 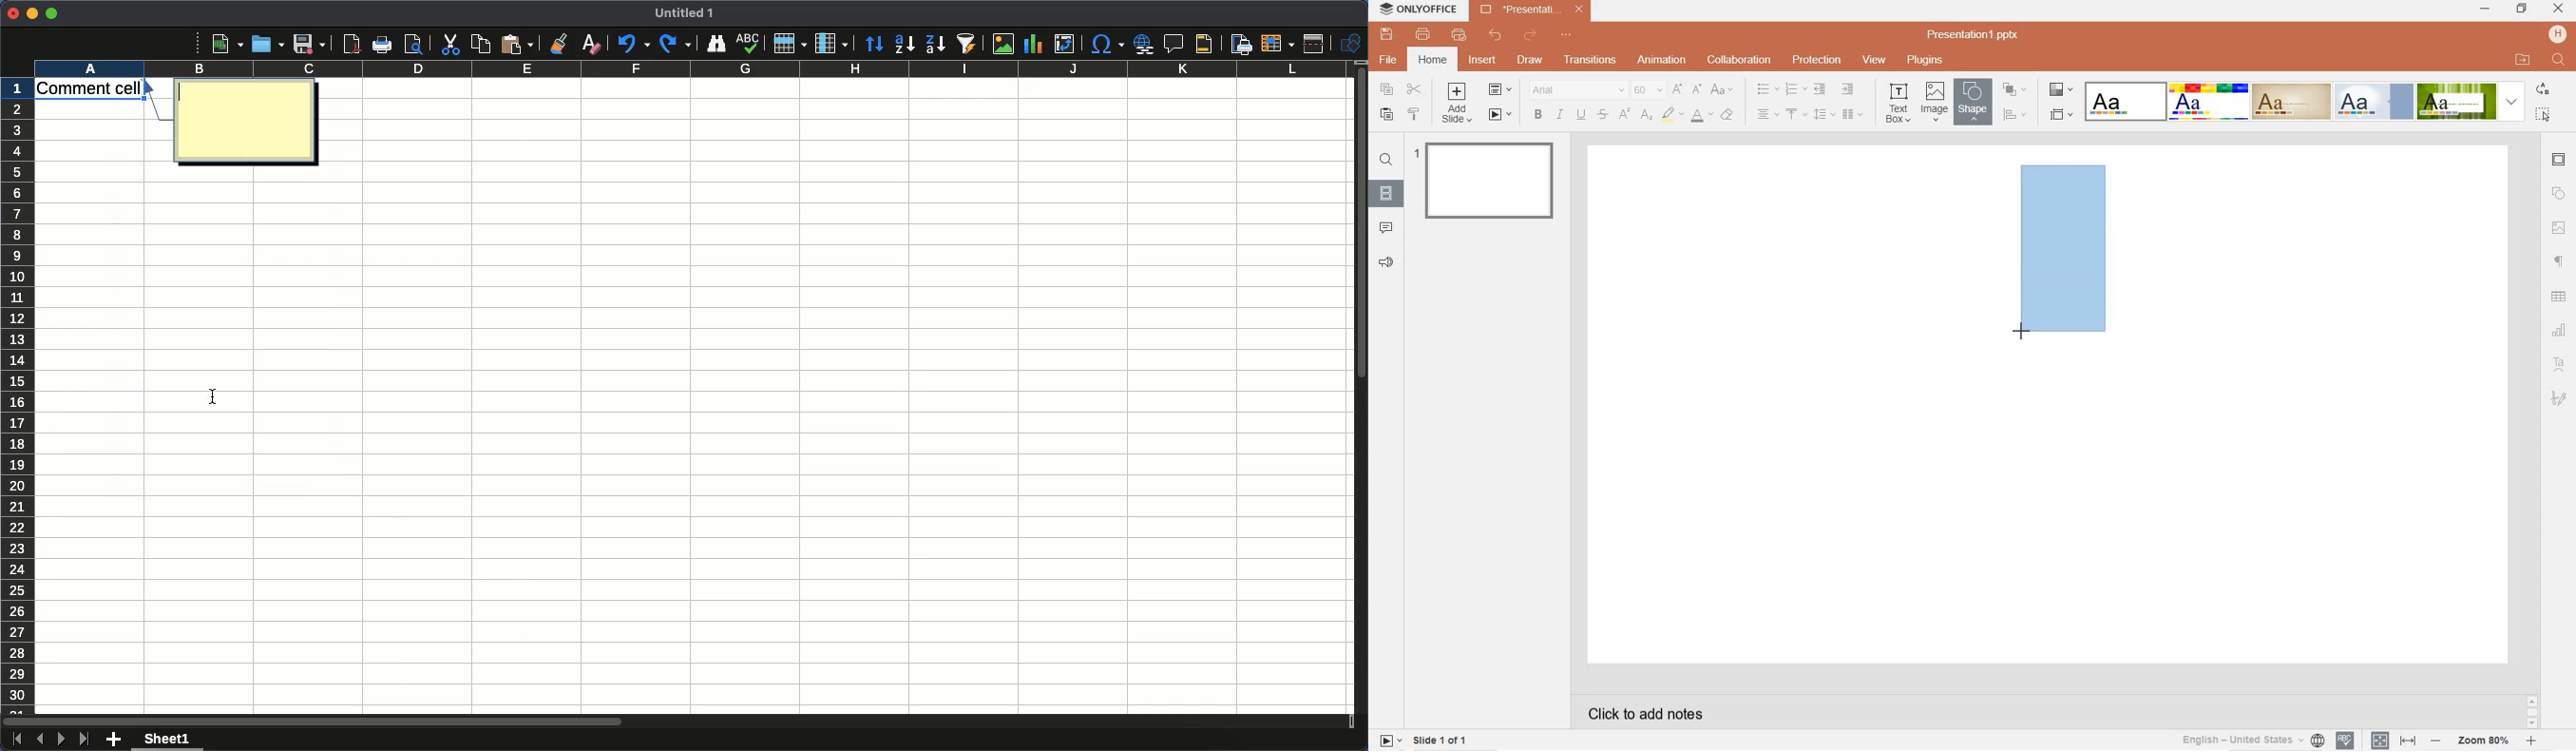 What do you see at coordinates (517, 43) in the screenshot?
I see `Paste` at bounding box center [517, 43].